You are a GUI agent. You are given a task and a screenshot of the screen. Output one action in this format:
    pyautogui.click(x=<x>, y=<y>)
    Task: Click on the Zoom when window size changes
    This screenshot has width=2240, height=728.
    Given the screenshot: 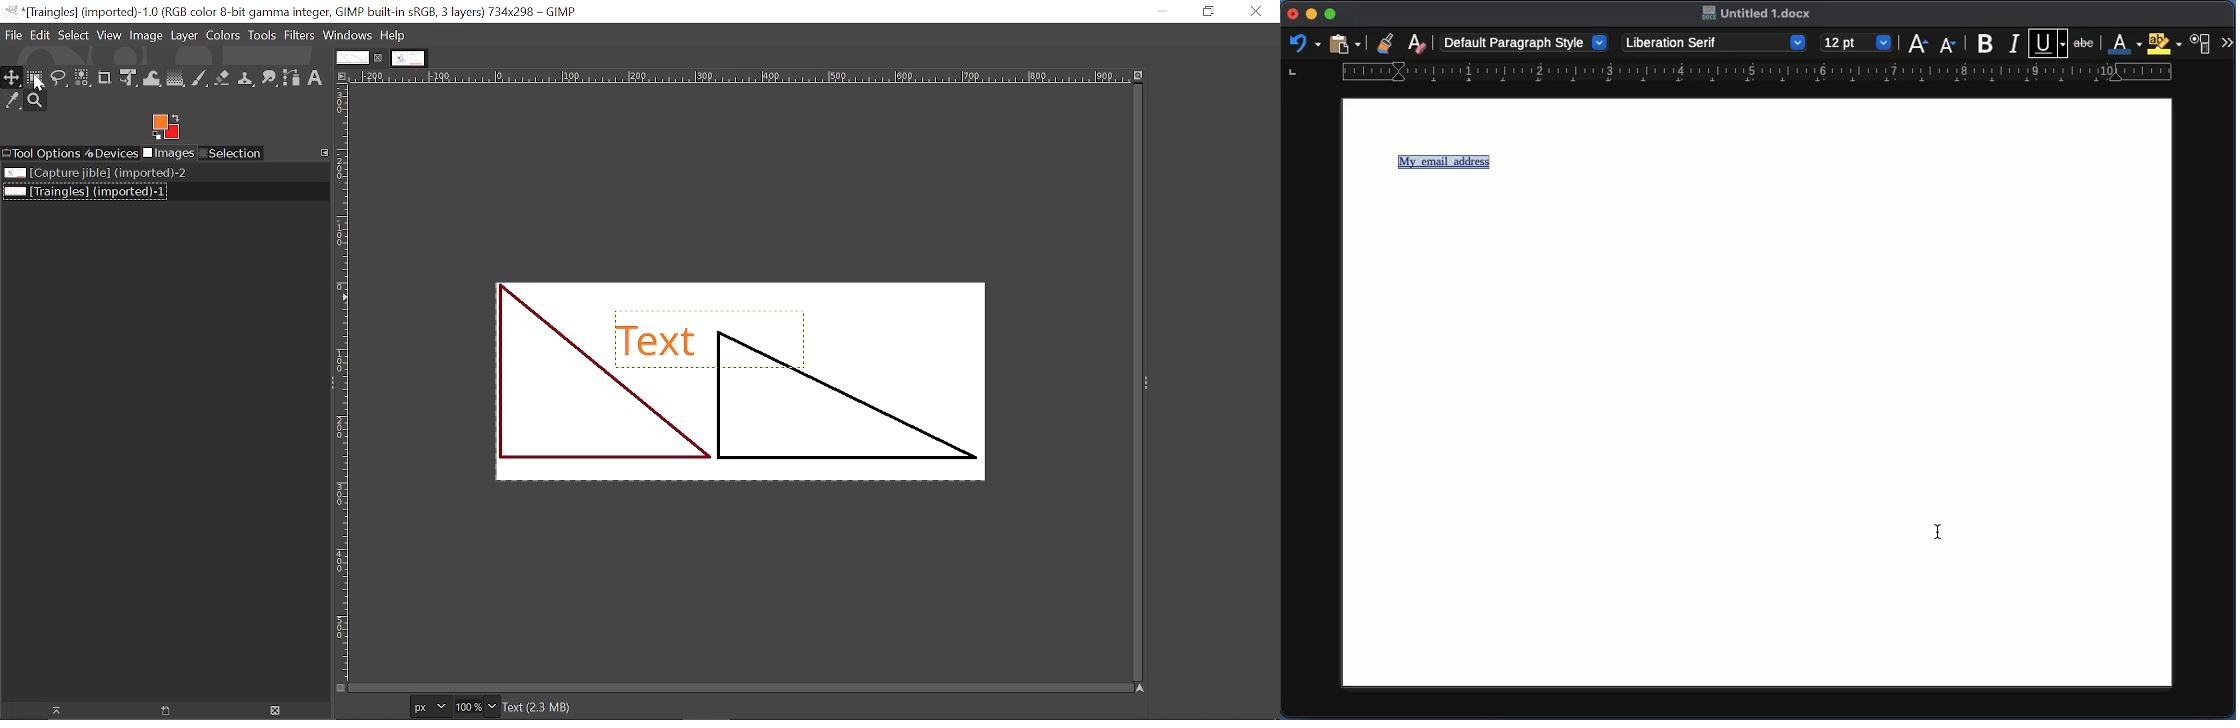 What is the action you would take?
    pyautogui.click(x=1141, y=76)
    